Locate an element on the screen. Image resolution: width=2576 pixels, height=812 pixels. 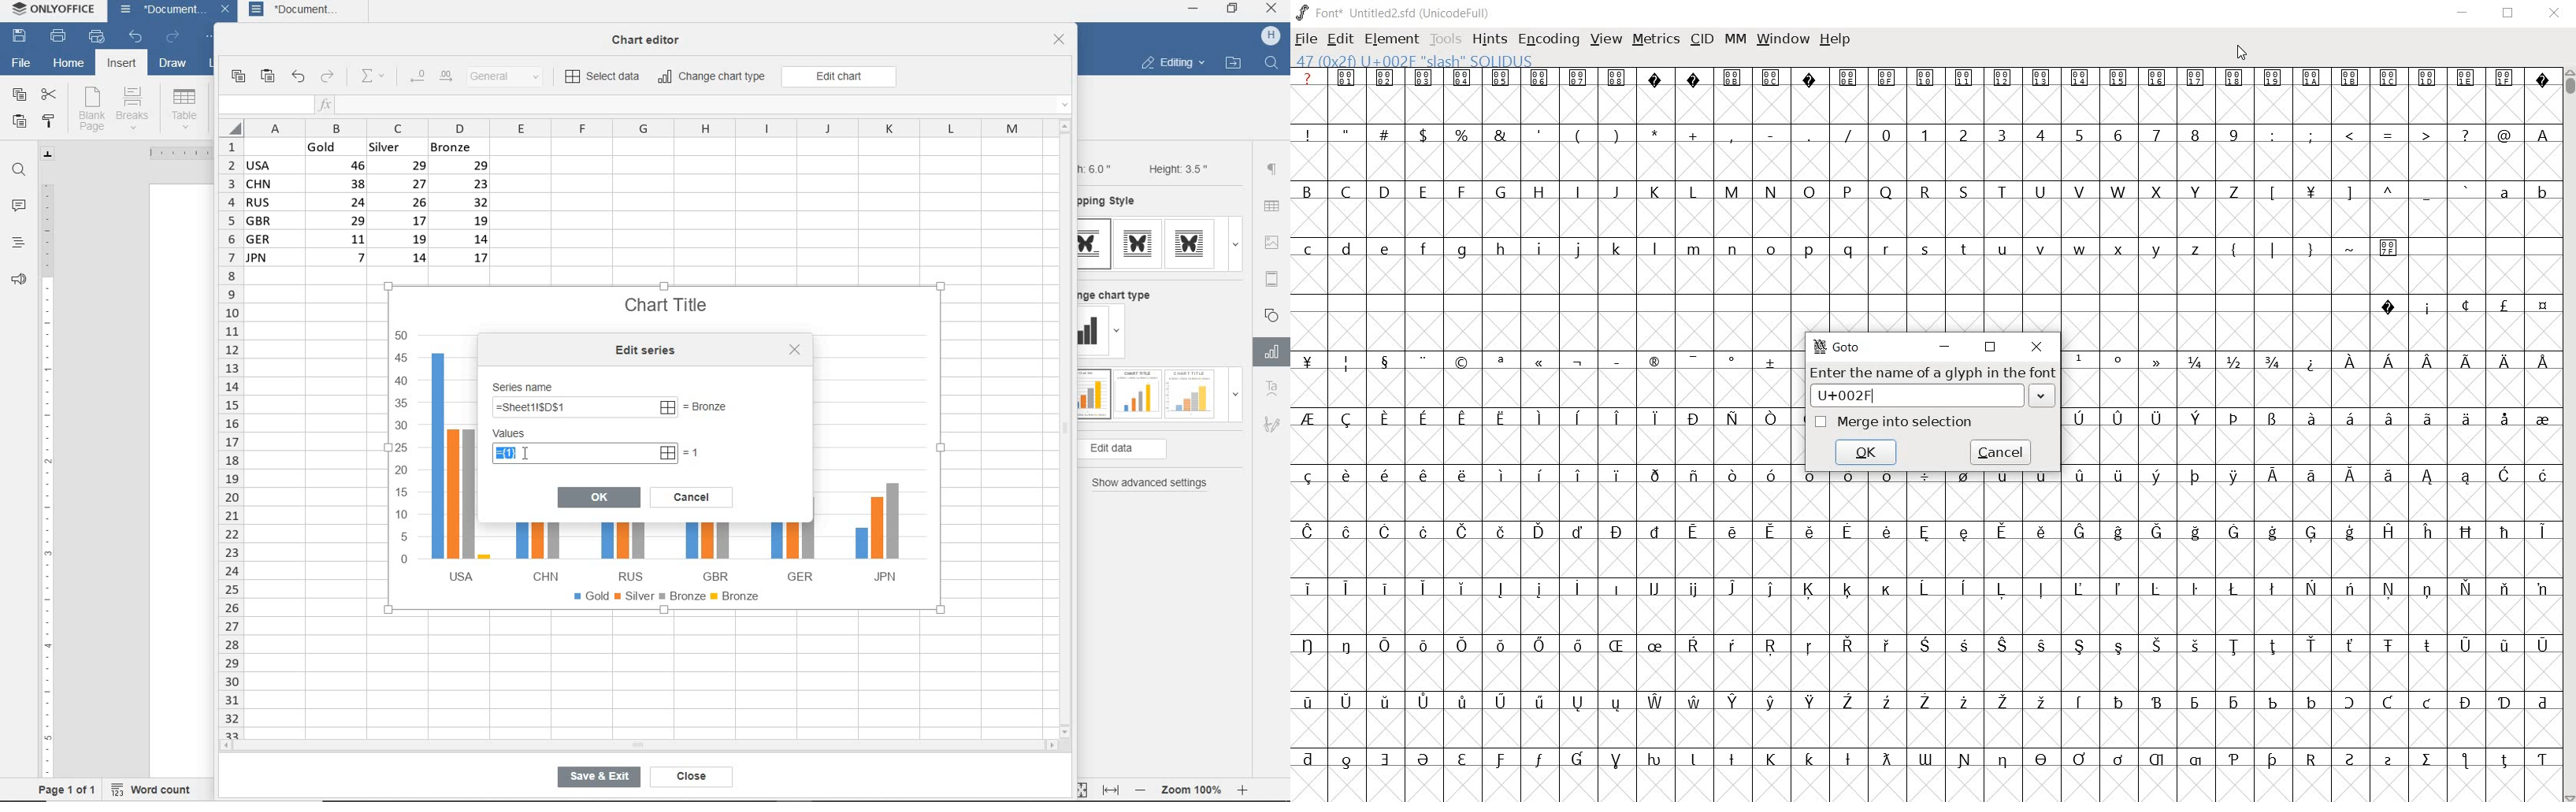
empty cells is located at coordinates (1925, 729).